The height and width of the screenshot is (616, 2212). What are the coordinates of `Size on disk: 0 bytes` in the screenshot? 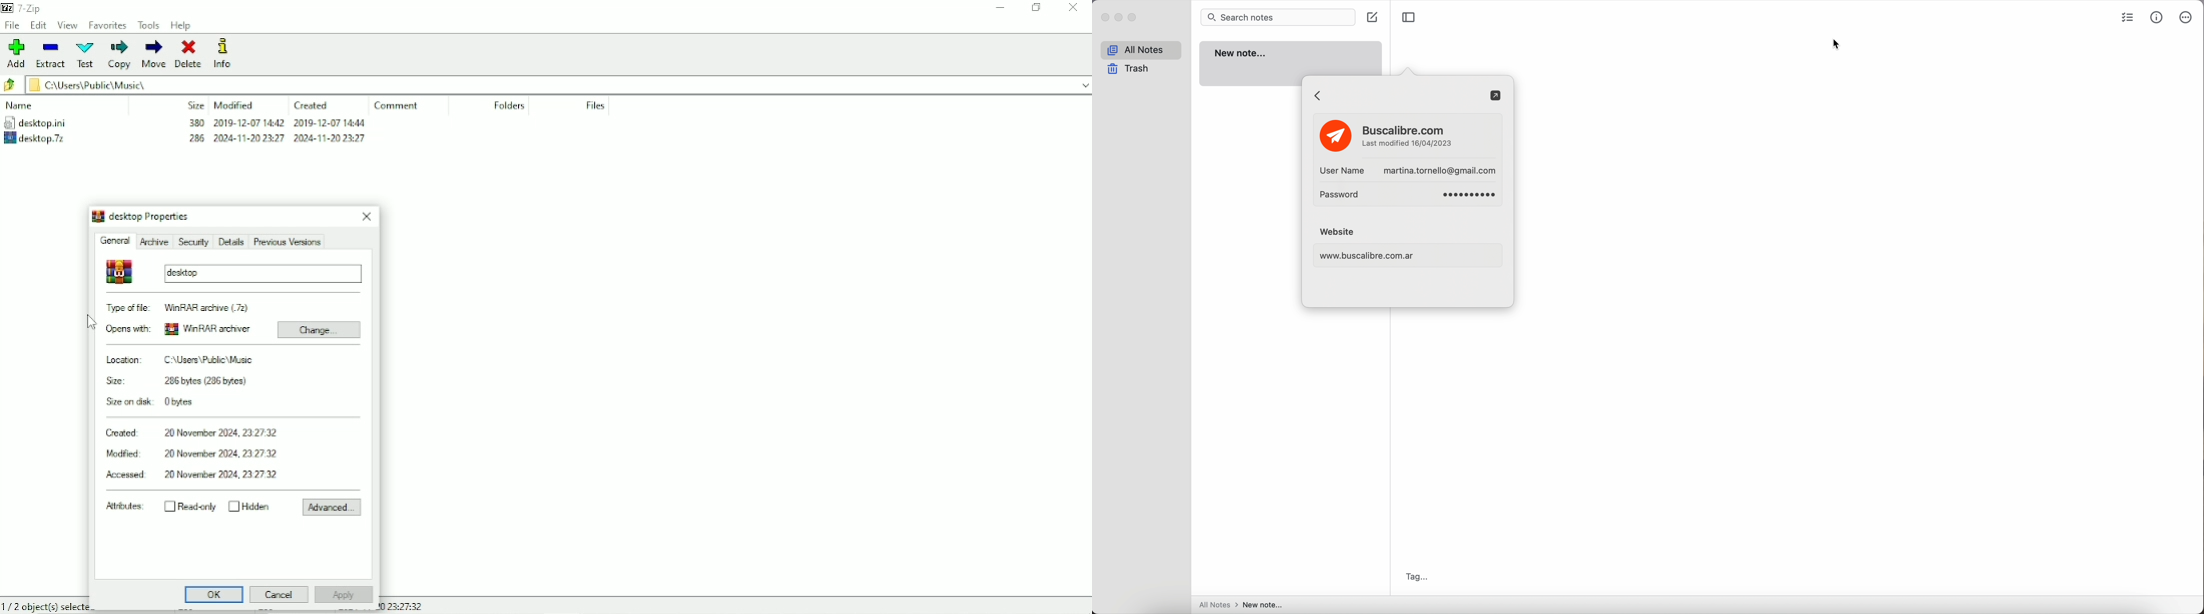 It's located at (153, 403).